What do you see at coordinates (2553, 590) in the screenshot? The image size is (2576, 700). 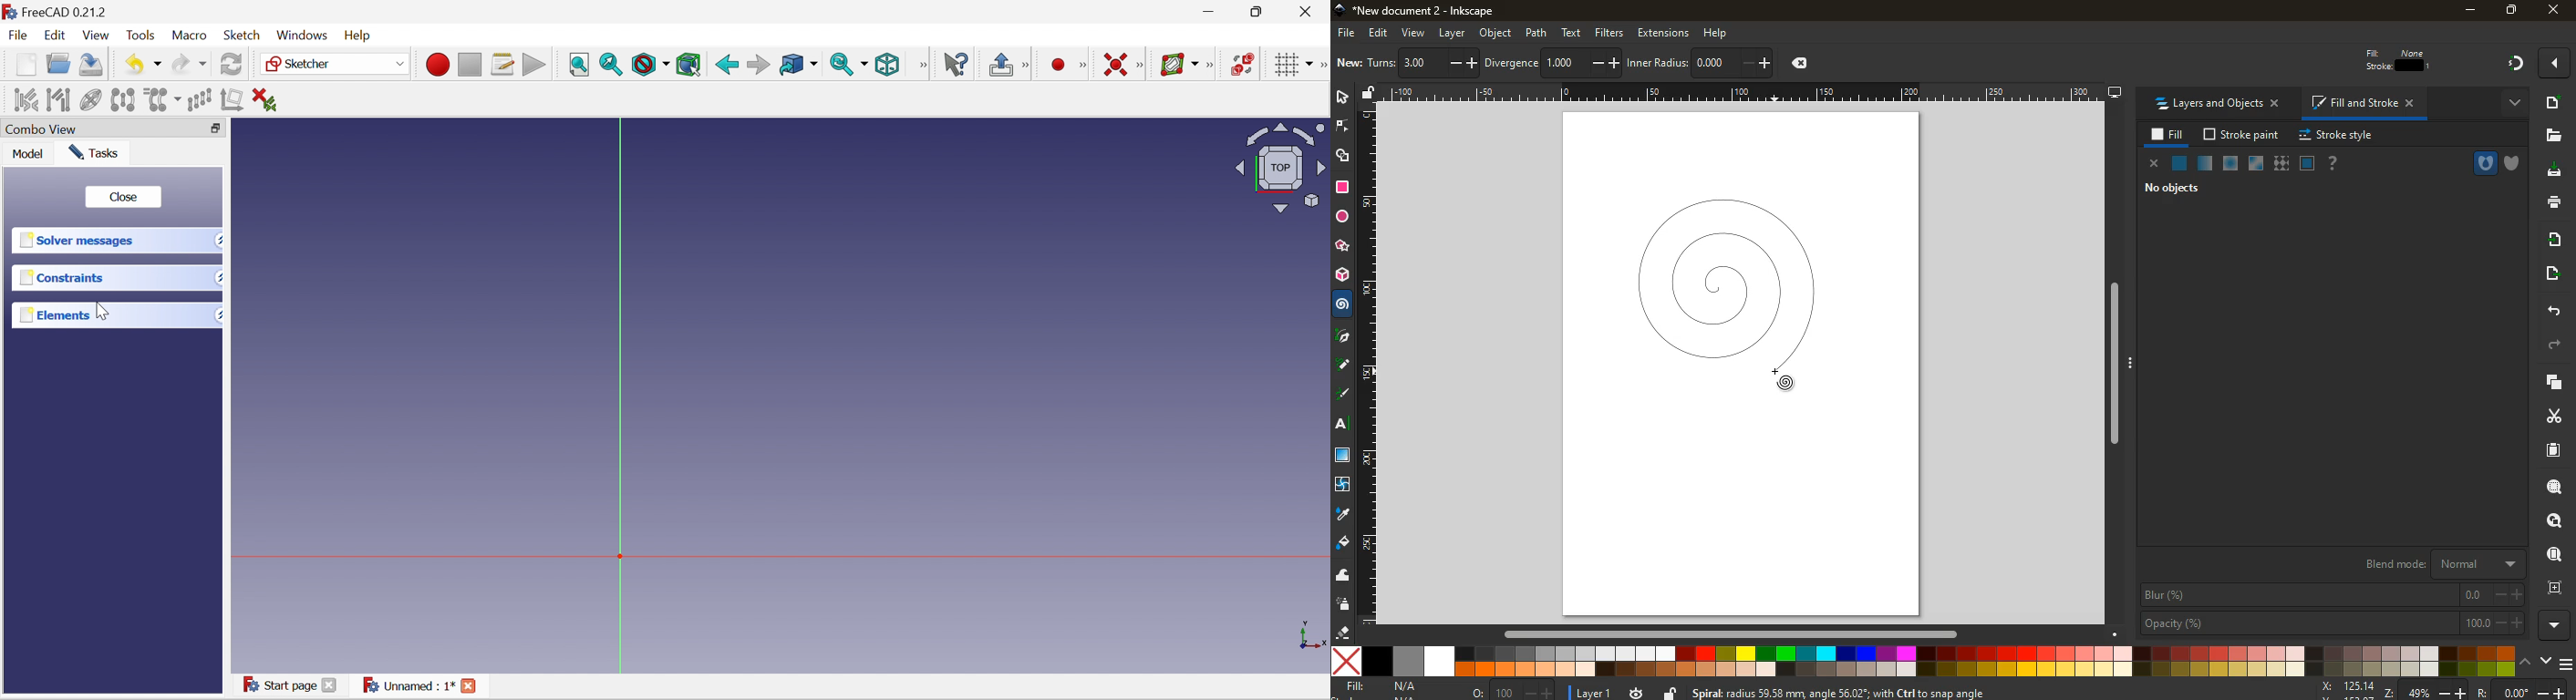 I see `frame` at bounding box center [2553, 590].